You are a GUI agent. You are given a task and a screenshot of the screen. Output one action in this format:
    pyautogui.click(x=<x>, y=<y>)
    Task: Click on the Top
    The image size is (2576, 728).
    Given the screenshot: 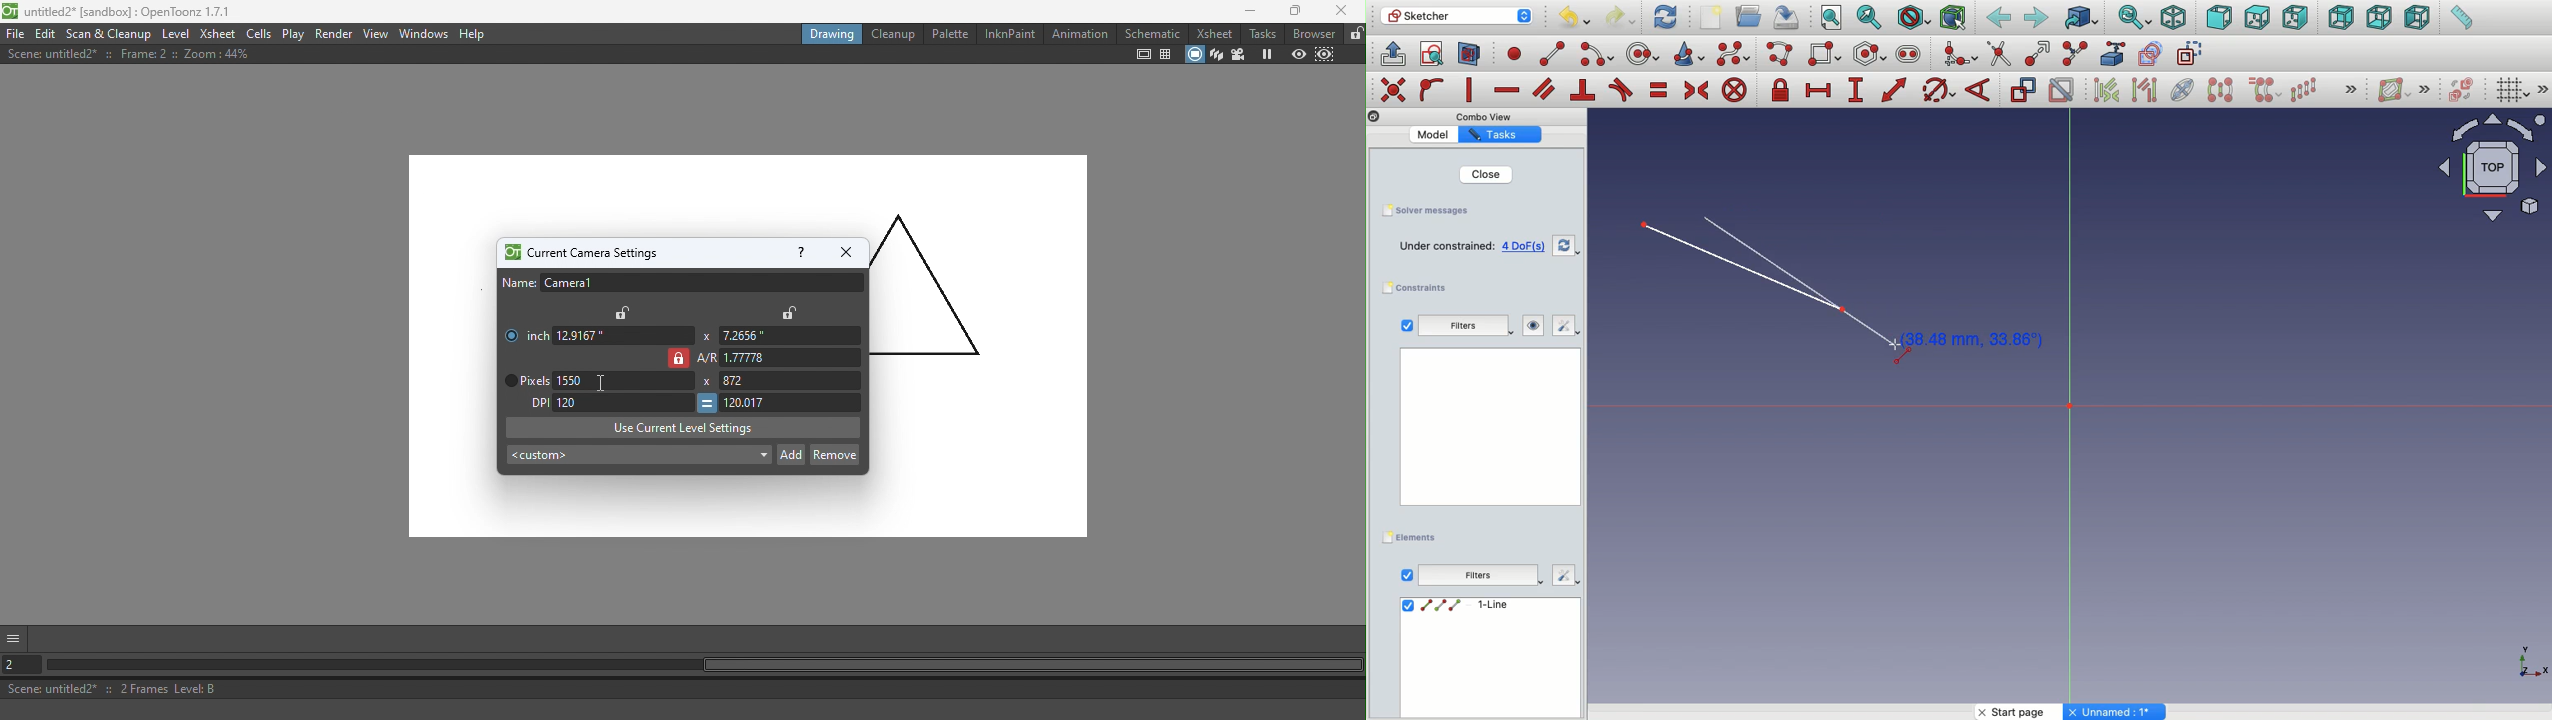 What is the action you would take?
    pyautogui.click(x=2256, y=19)
    